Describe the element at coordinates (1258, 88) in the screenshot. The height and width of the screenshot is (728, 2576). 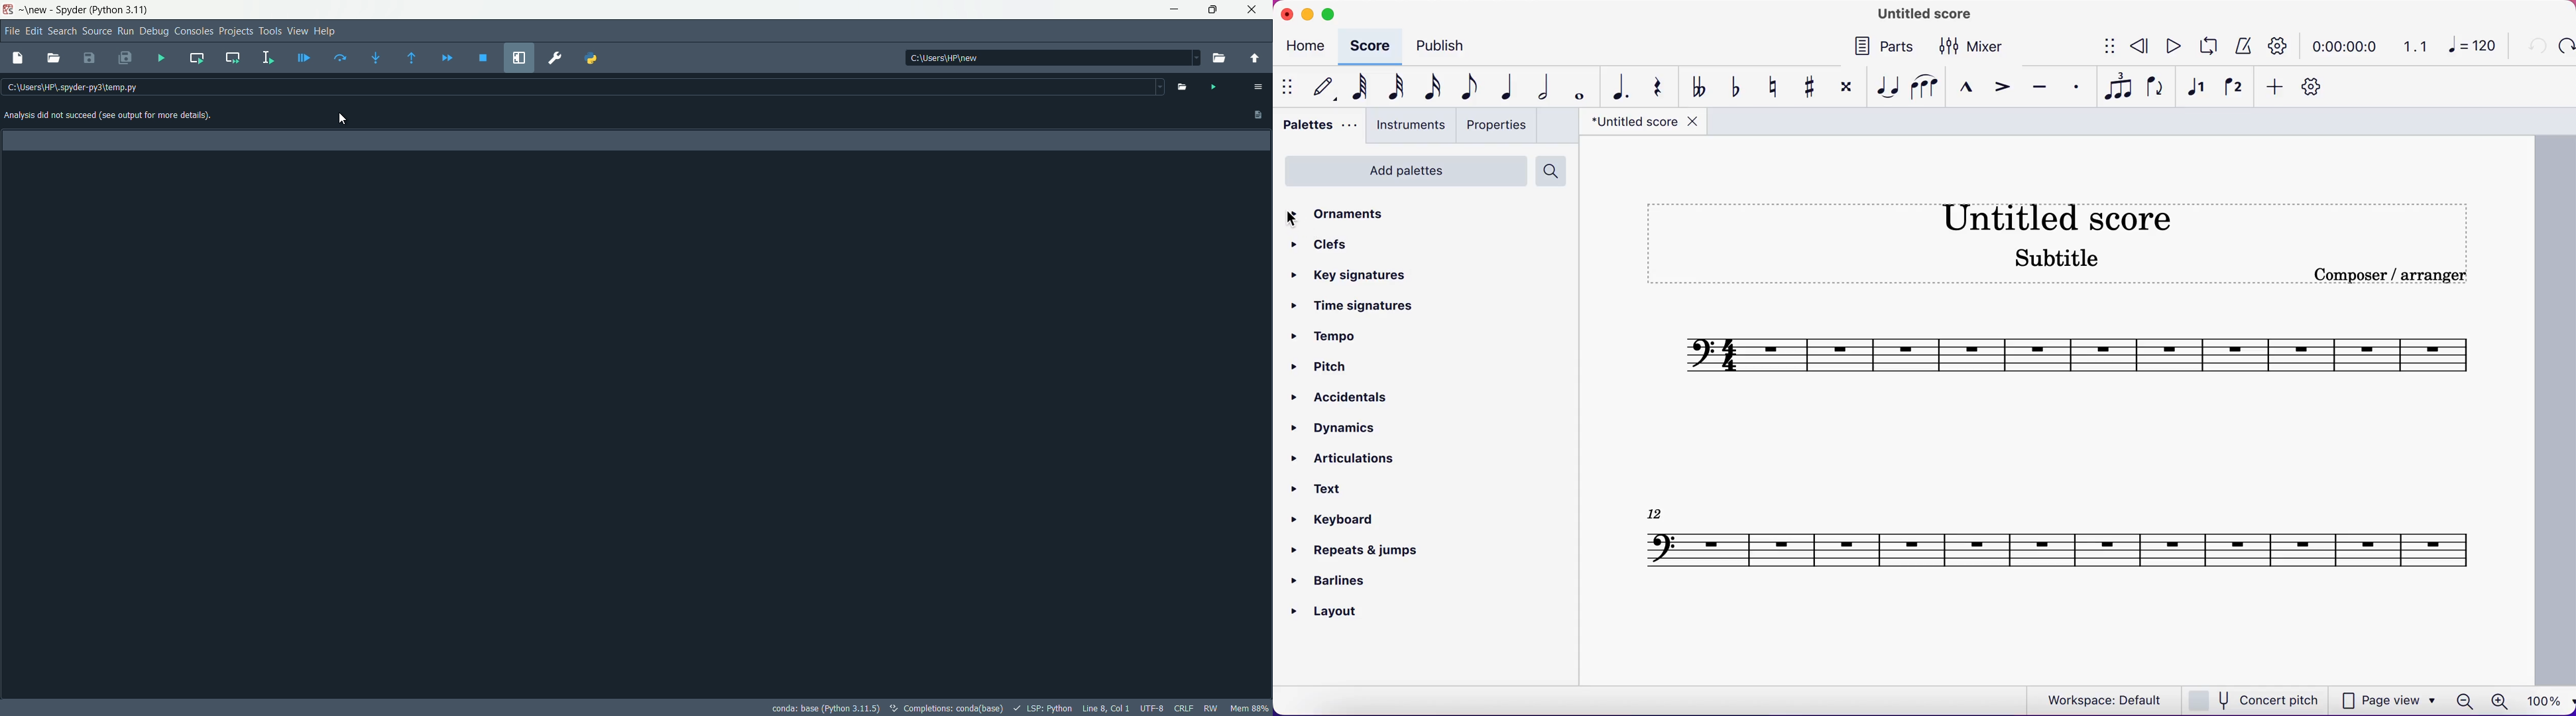
I see `options` at that location.